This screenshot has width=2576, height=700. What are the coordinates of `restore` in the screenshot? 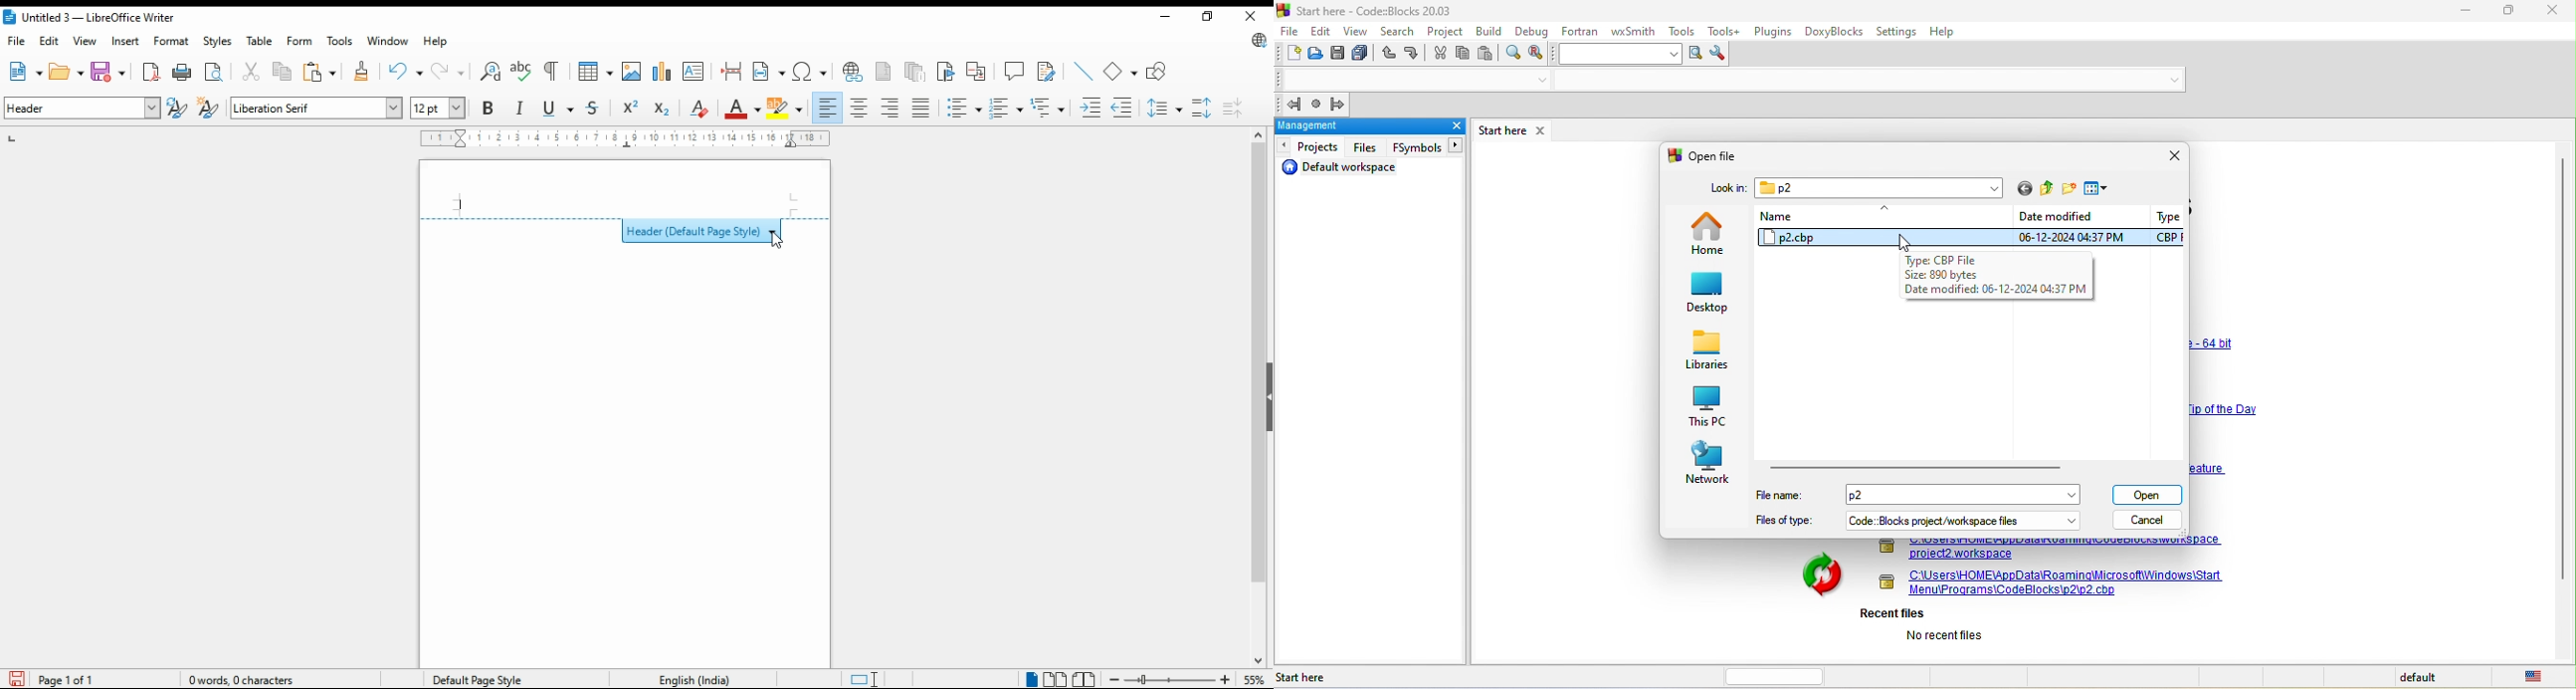 It's located at (1206, 16).